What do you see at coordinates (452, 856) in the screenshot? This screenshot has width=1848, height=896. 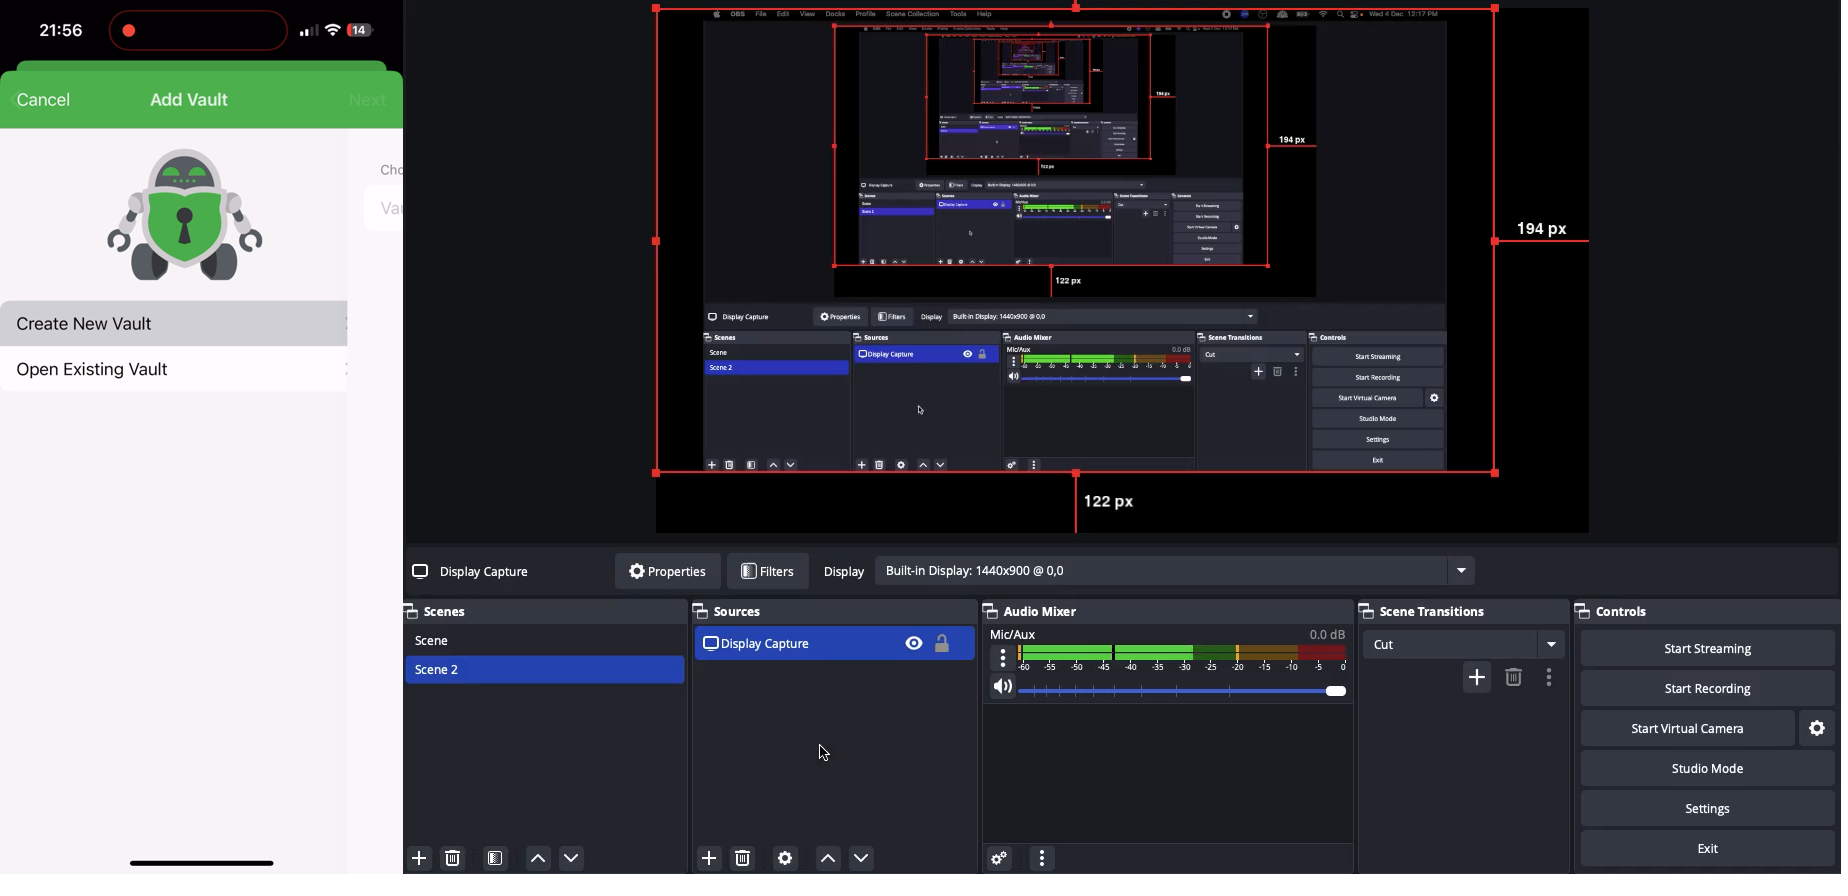 I see `Remove` at bounding box center [452, 856].